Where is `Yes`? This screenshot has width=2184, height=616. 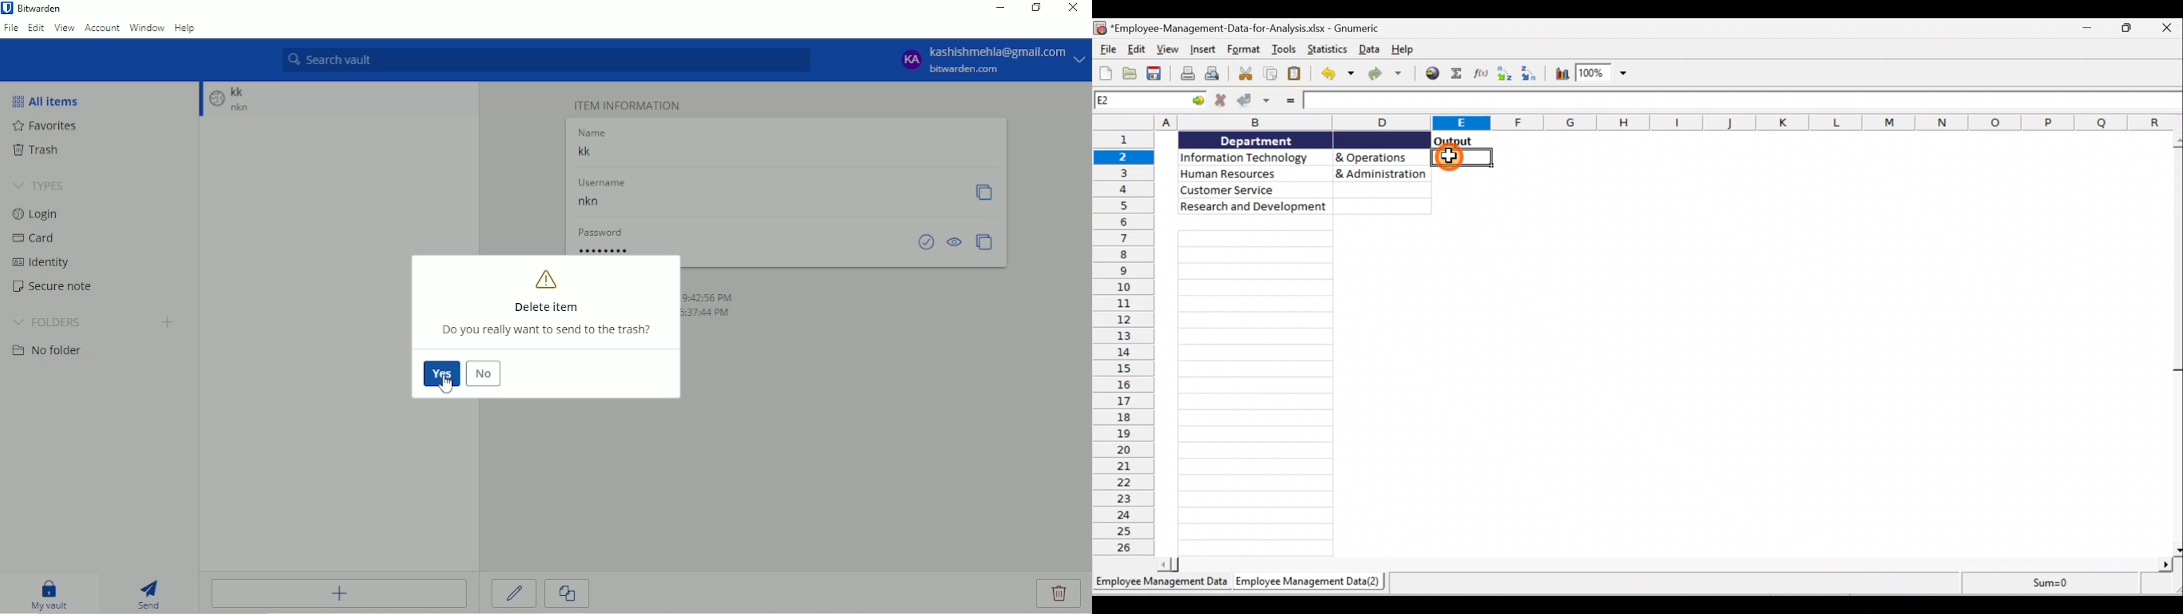 Yes is located at coordinates (441, 375).